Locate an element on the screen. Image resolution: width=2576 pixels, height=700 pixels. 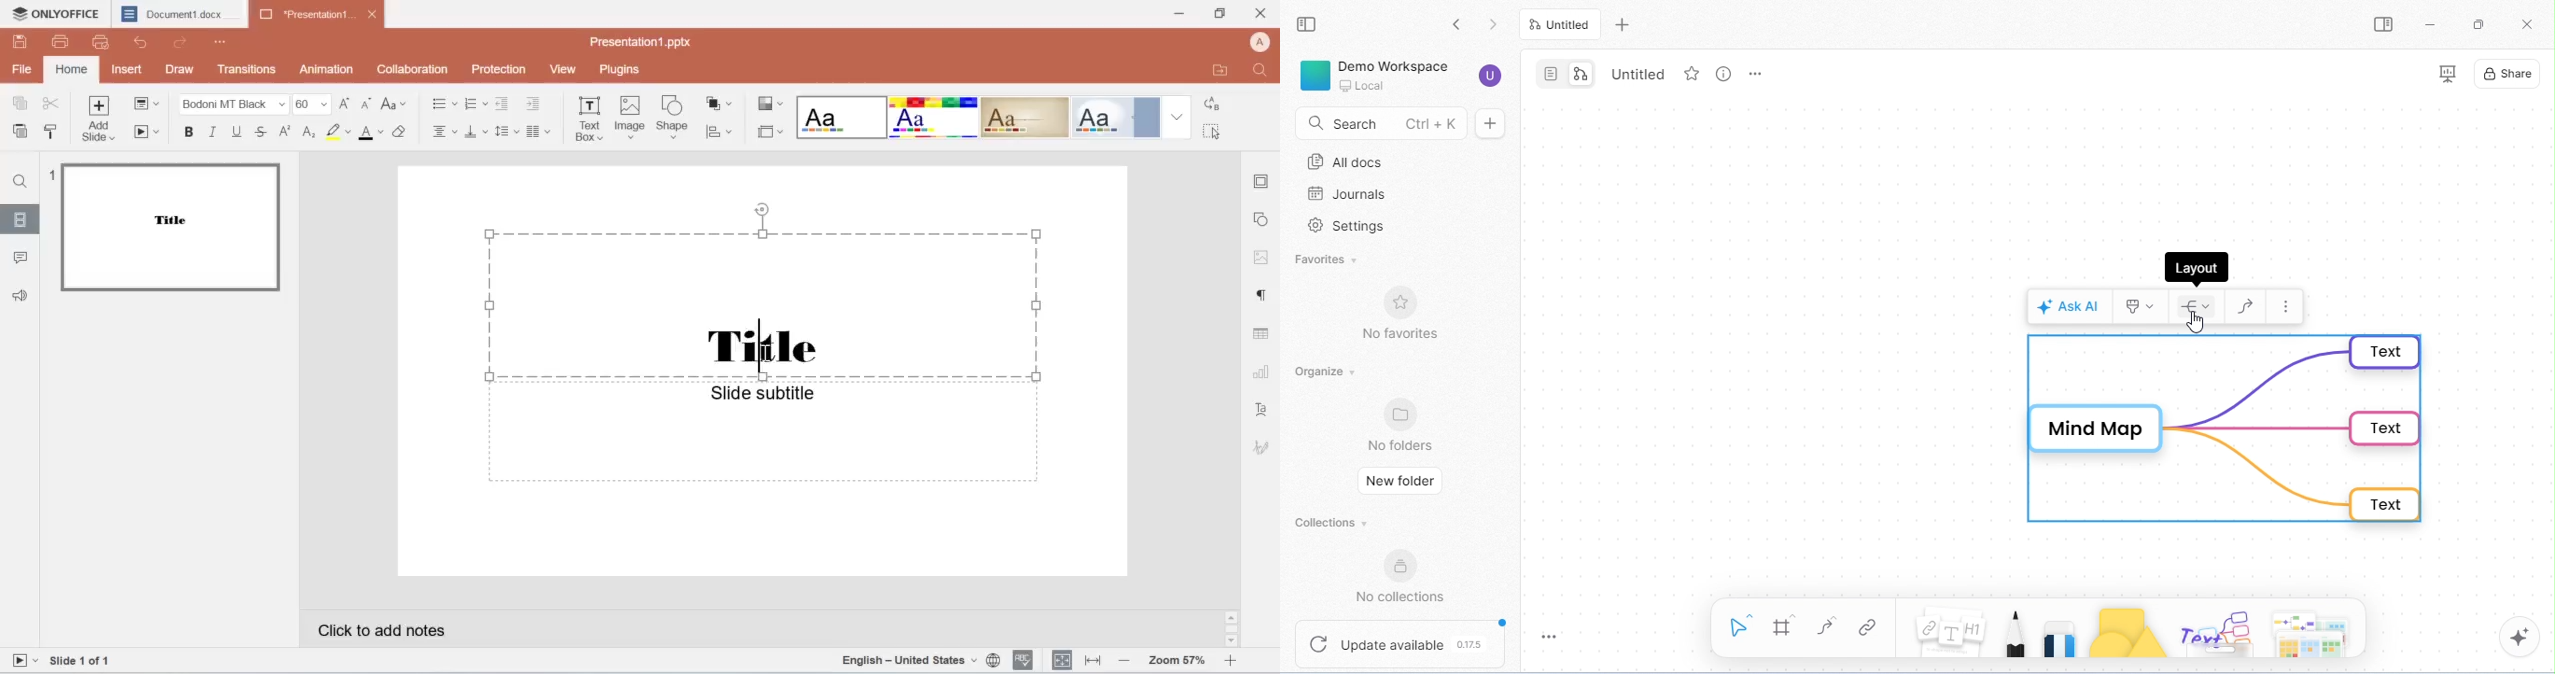
tab name is located at coordinates (1639, 73).